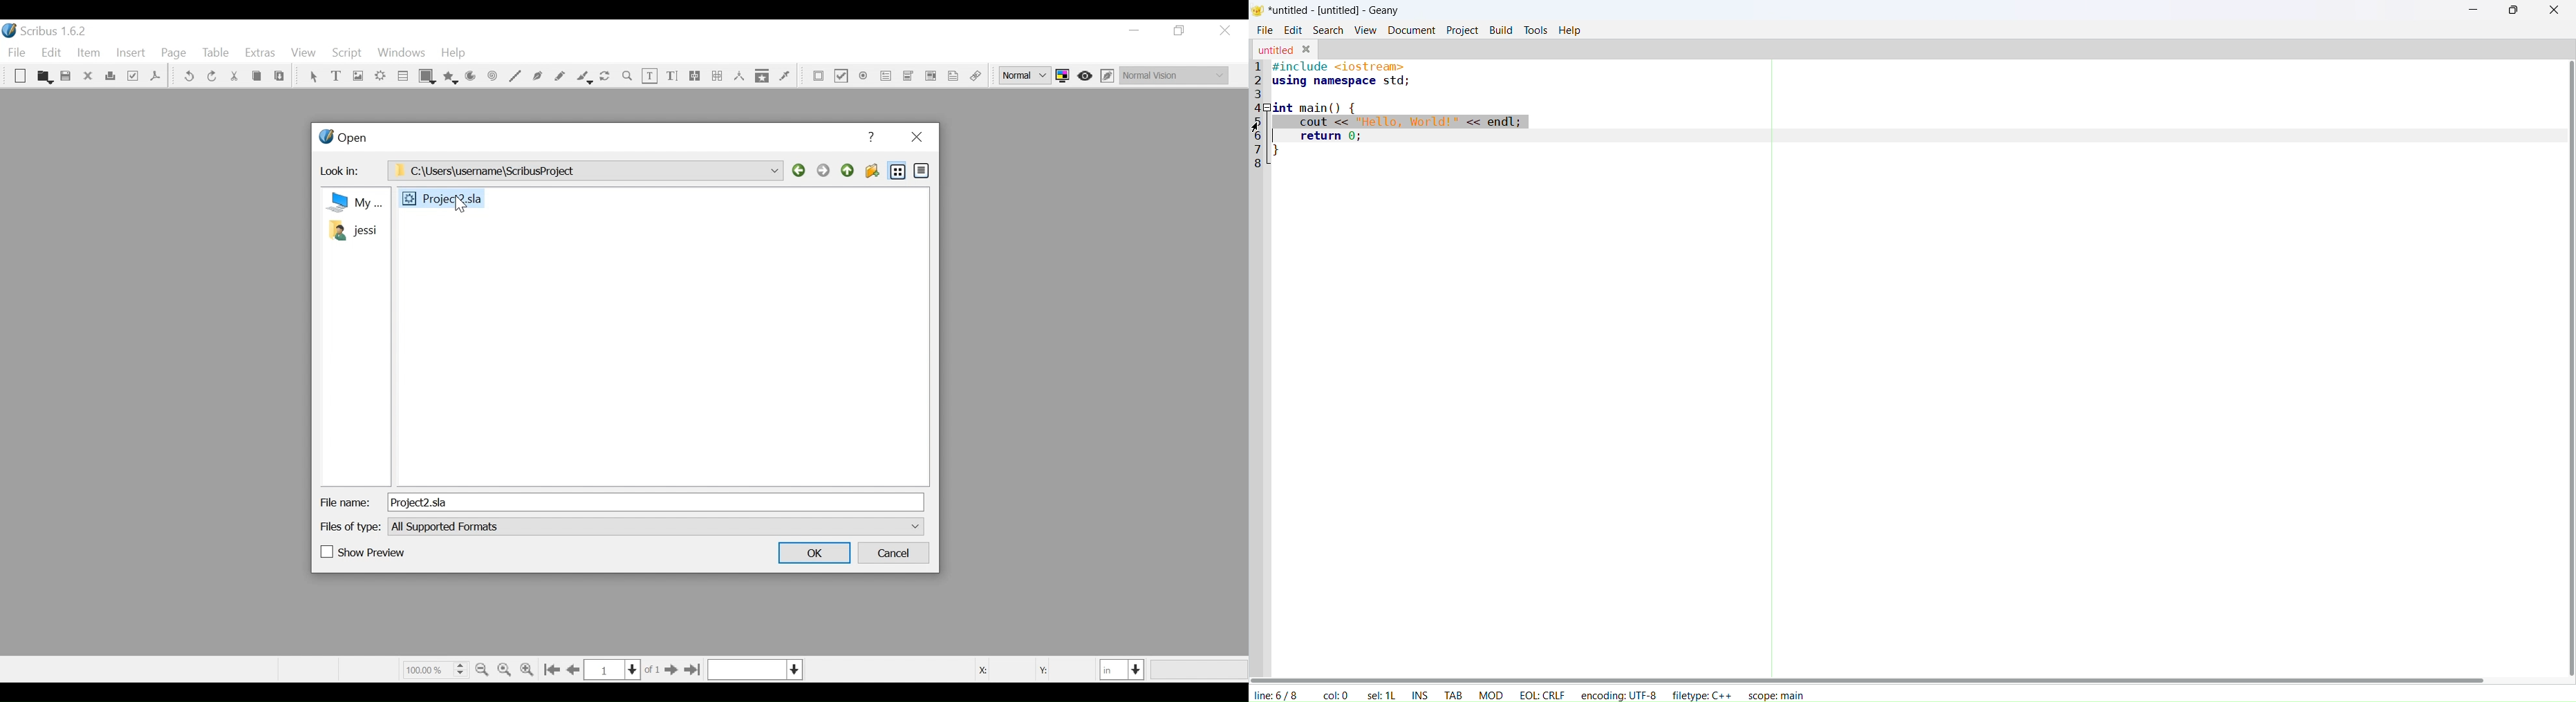 This screenshot has height=728, width=2576. I want to click on Toggle color, so click(1066, 75).